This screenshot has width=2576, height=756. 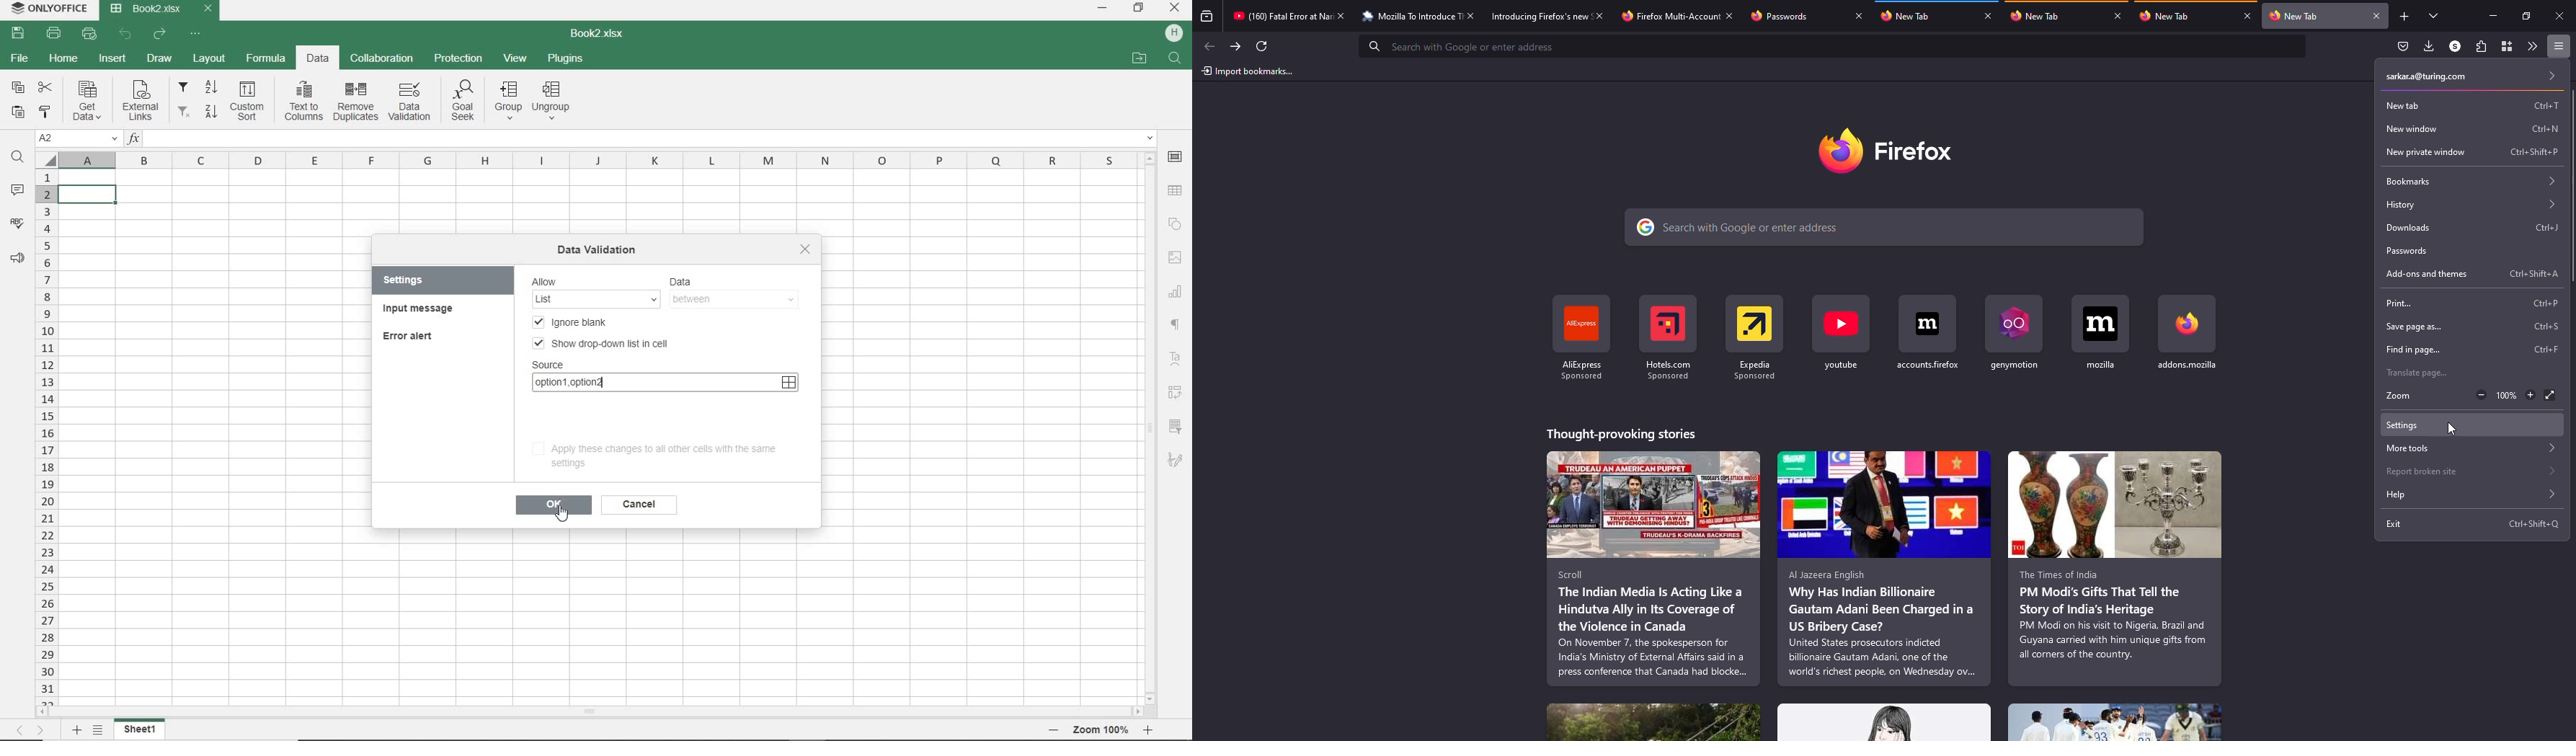 What do you see at coordinates (1150, 424) in the screenshot?
I see `SCROLLBAR` at bounding box center [1150, 424].